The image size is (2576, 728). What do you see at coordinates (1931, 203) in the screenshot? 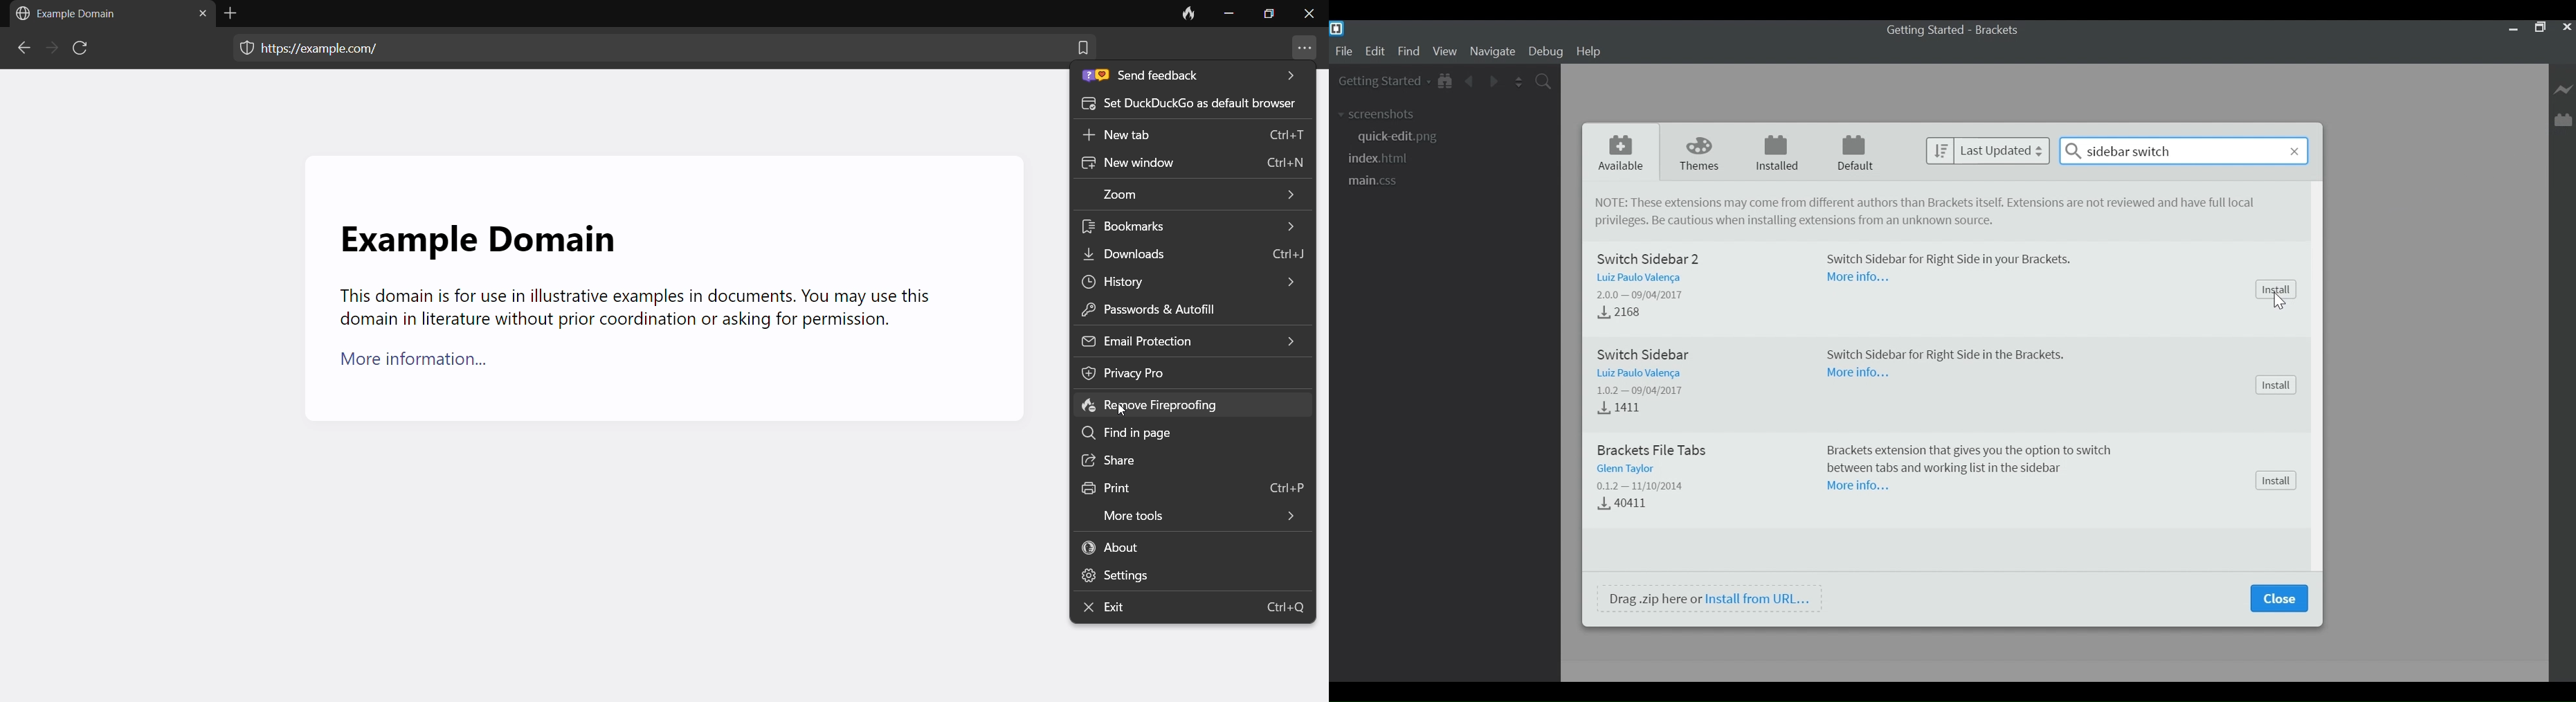
I see `NOTE: These extensions may come from different authors than brackets itself. Extensions are not reviewed and ` at bounding box center [1931, 203].